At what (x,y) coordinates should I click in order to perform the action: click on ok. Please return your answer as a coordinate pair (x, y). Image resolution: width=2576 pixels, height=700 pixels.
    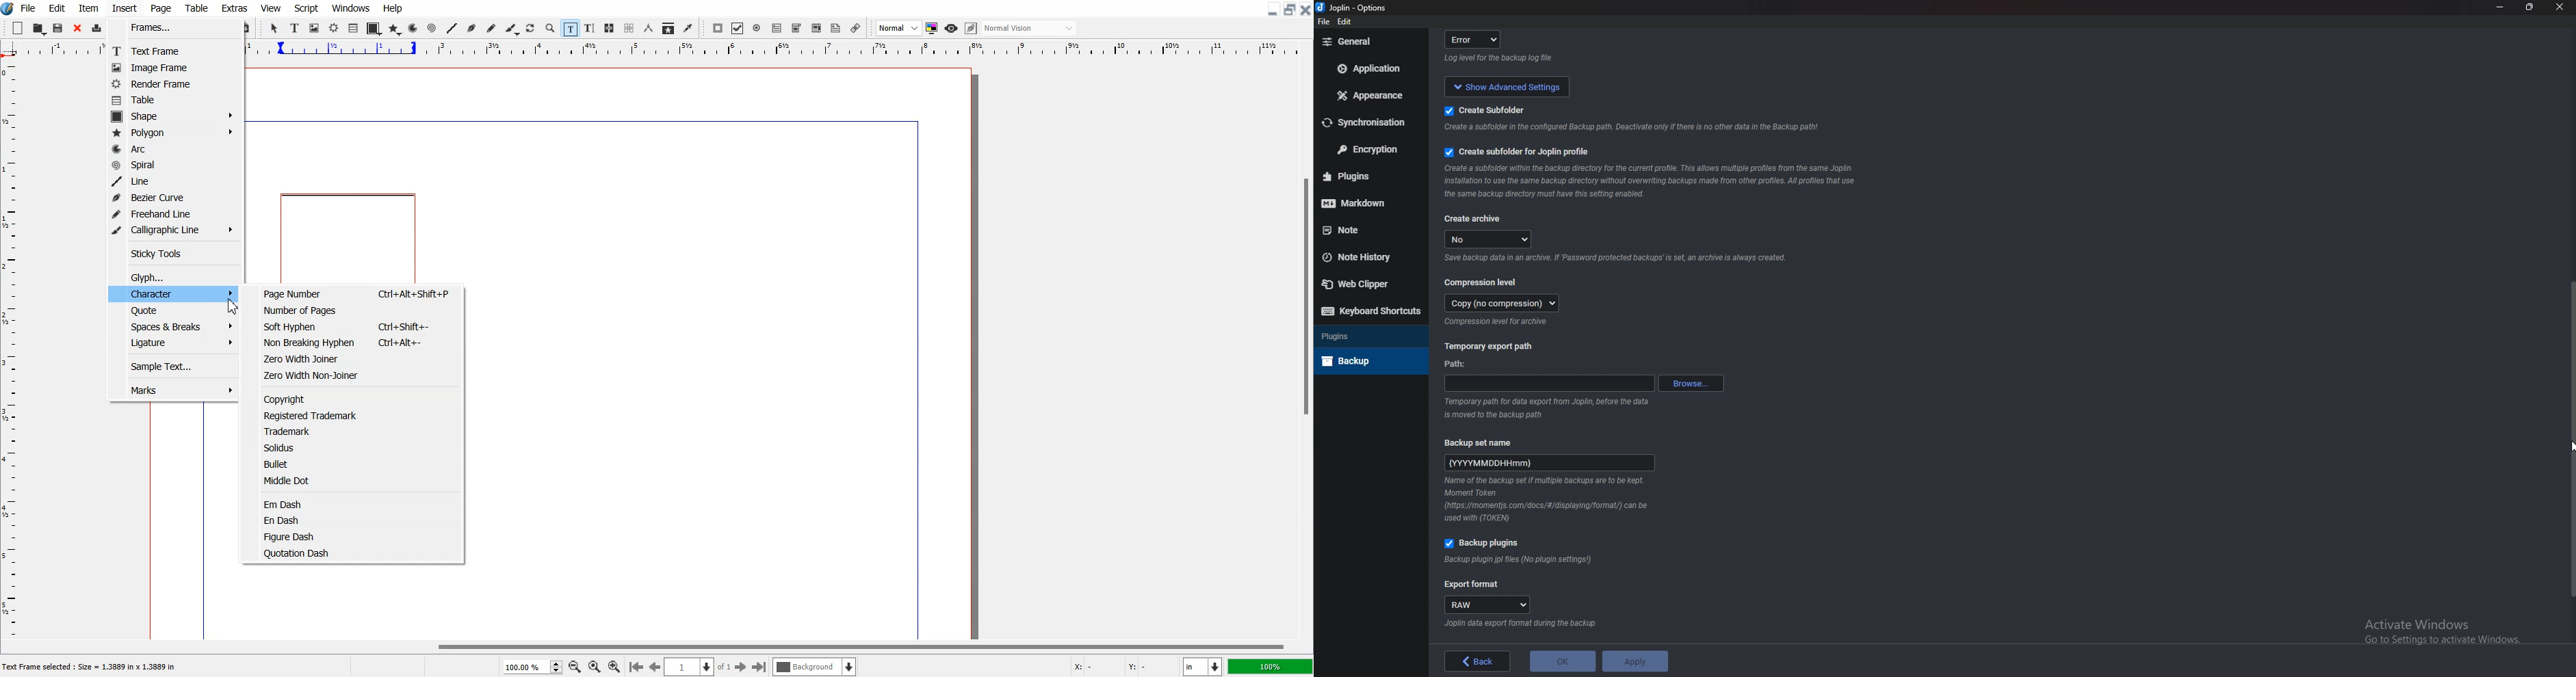
    Looking at the image, I should click on (1562, 661).